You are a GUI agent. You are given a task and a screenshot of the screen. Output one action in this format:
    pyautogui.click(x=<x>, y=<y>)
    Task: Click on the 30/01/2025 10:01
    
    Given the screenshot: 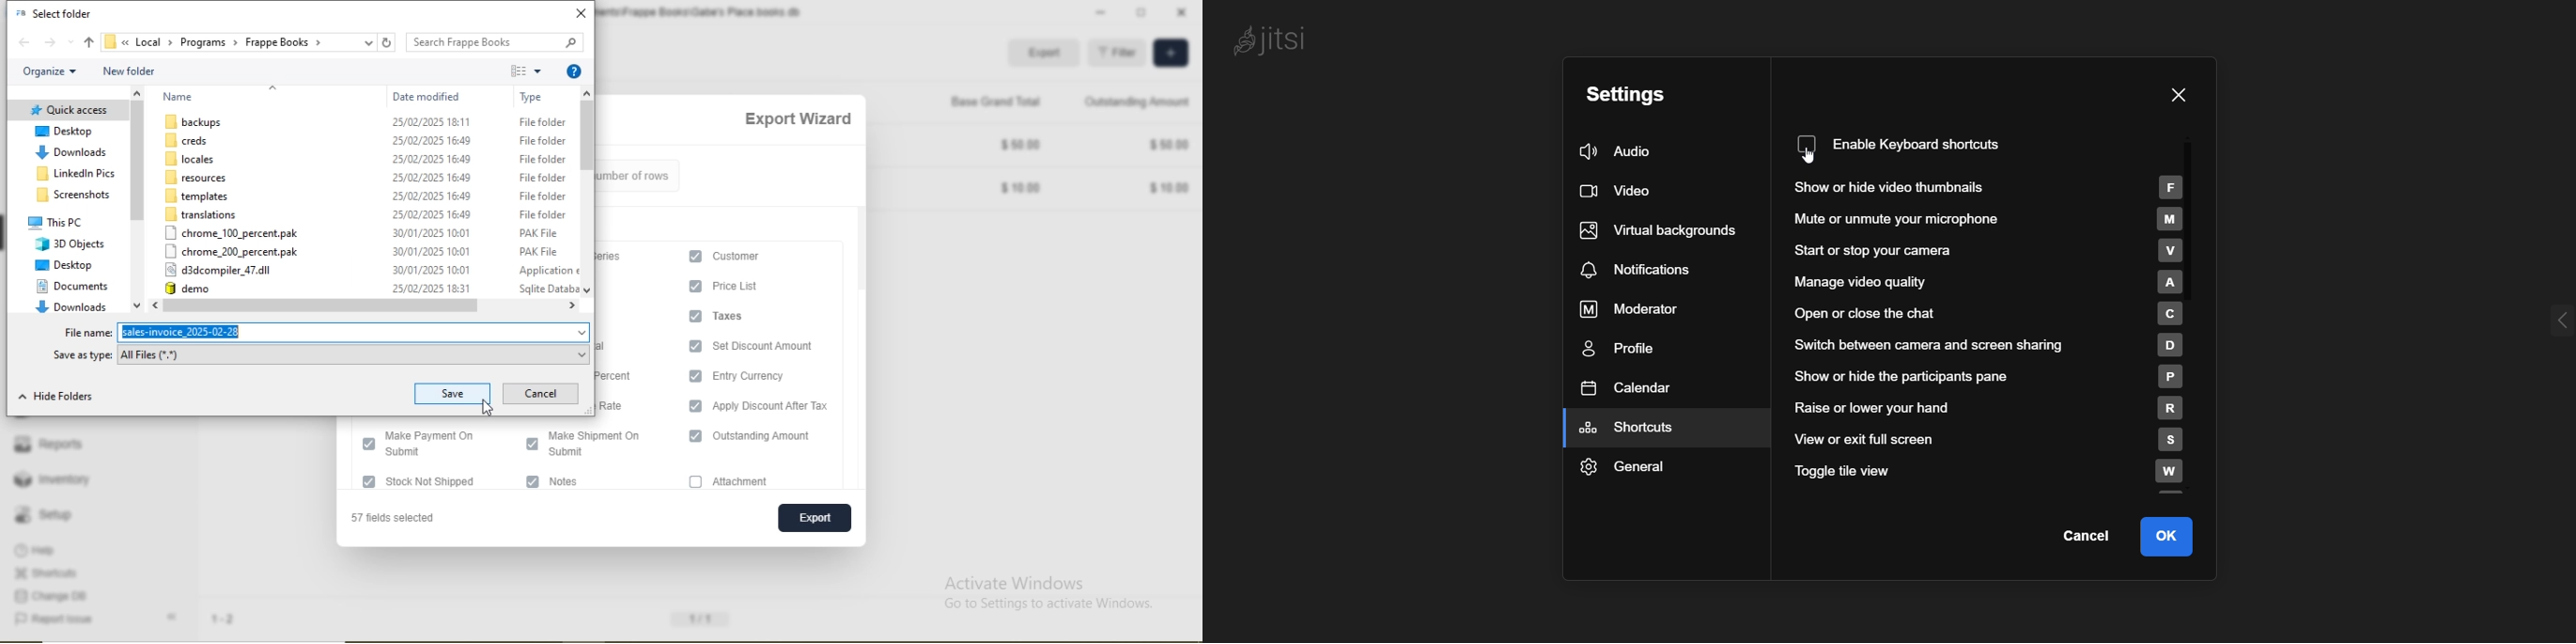 What is the action you would take?
    pyautogui.click(x=430, y=270)
    